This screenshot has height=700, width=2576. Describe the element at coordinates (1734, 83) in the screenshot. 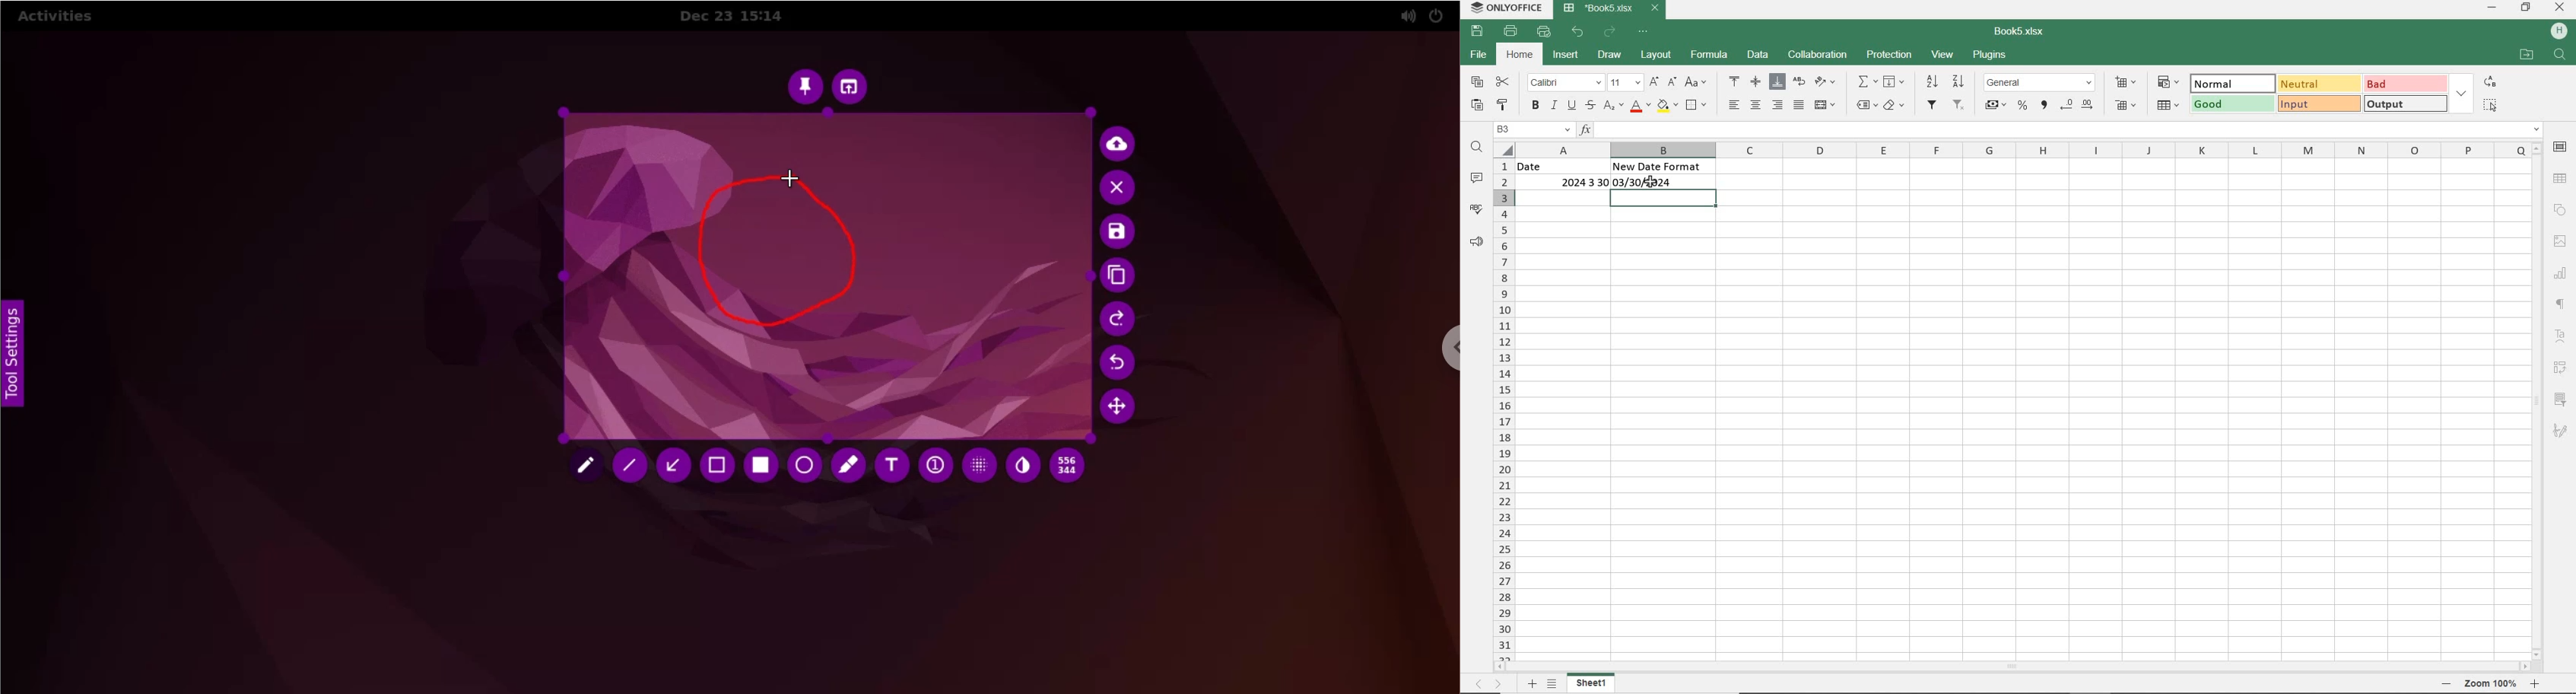

I see `ALIGN TOP` at that location.